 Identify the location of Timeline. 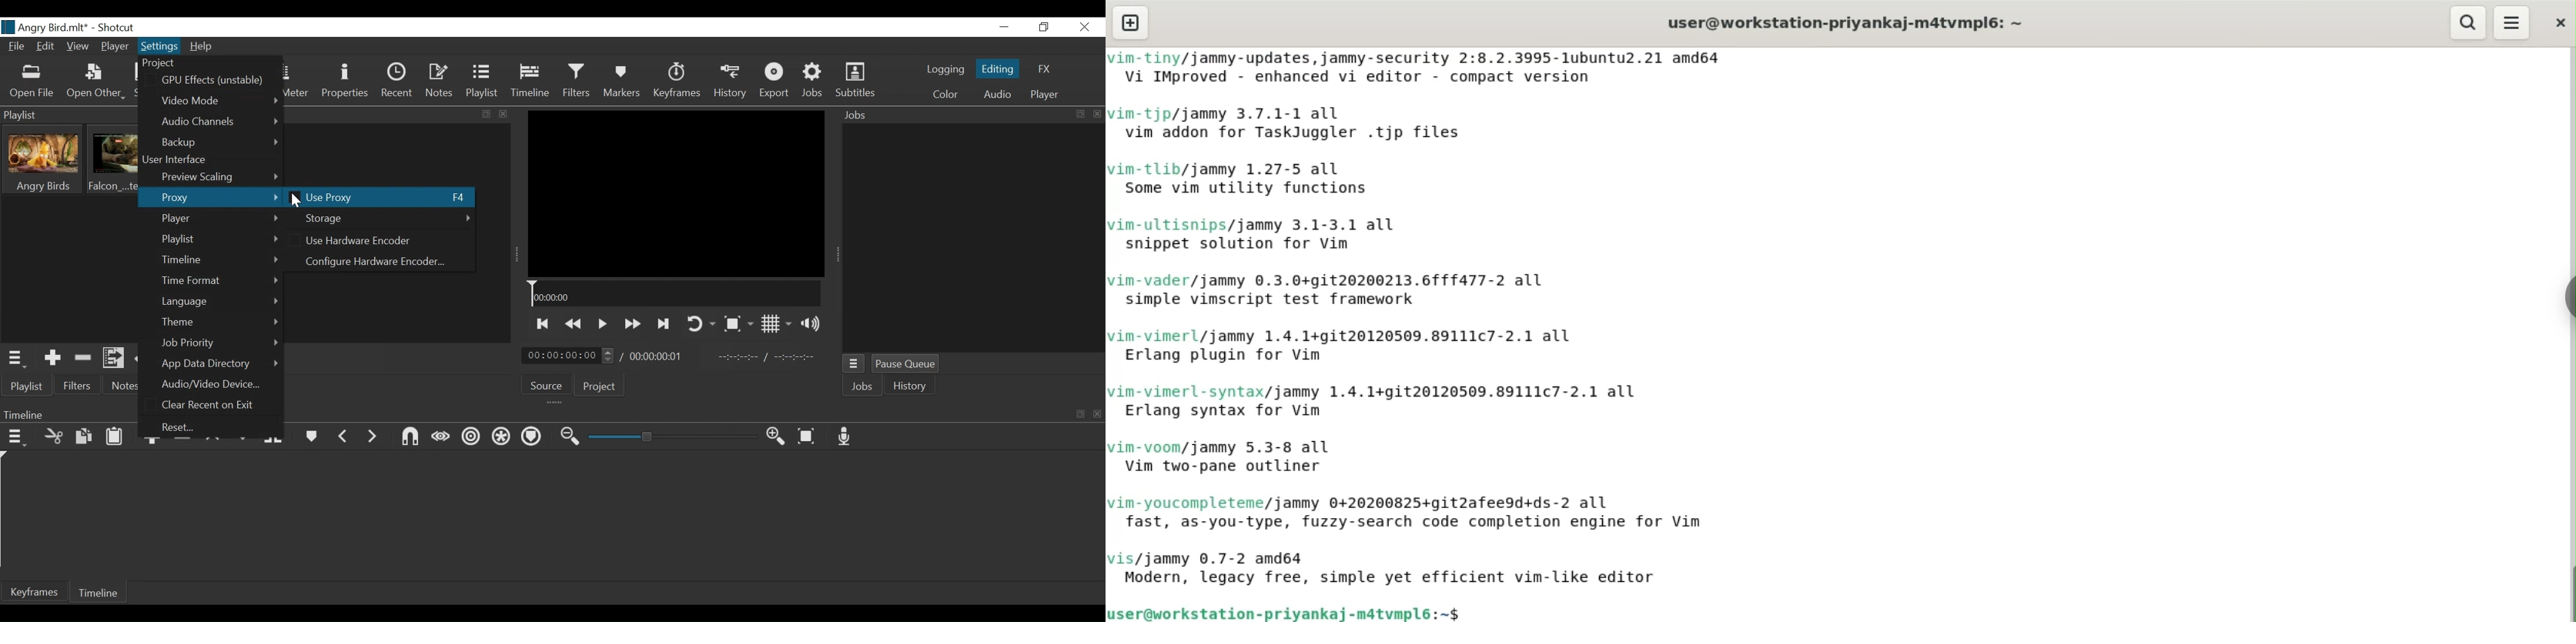
(531, 81).